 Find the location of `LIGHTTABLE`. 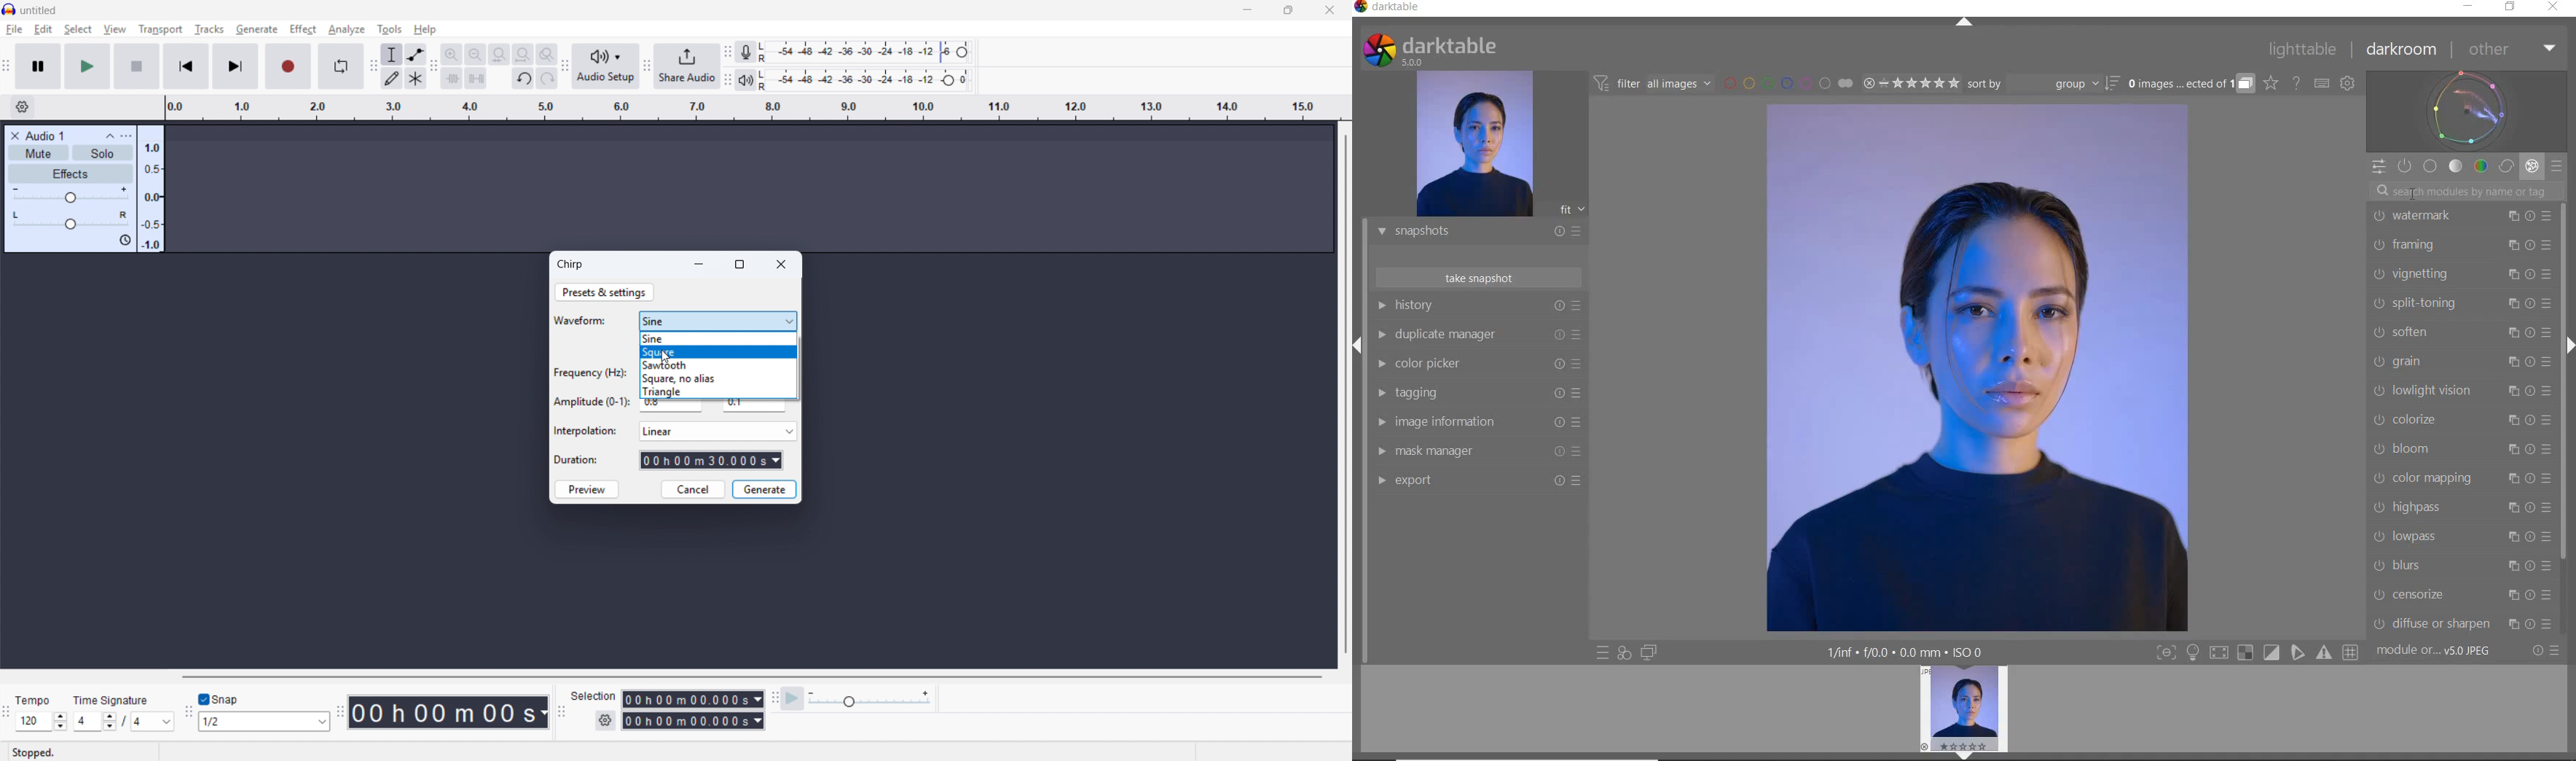

LIGHTTABLE is located at coordinates (2303, 52).